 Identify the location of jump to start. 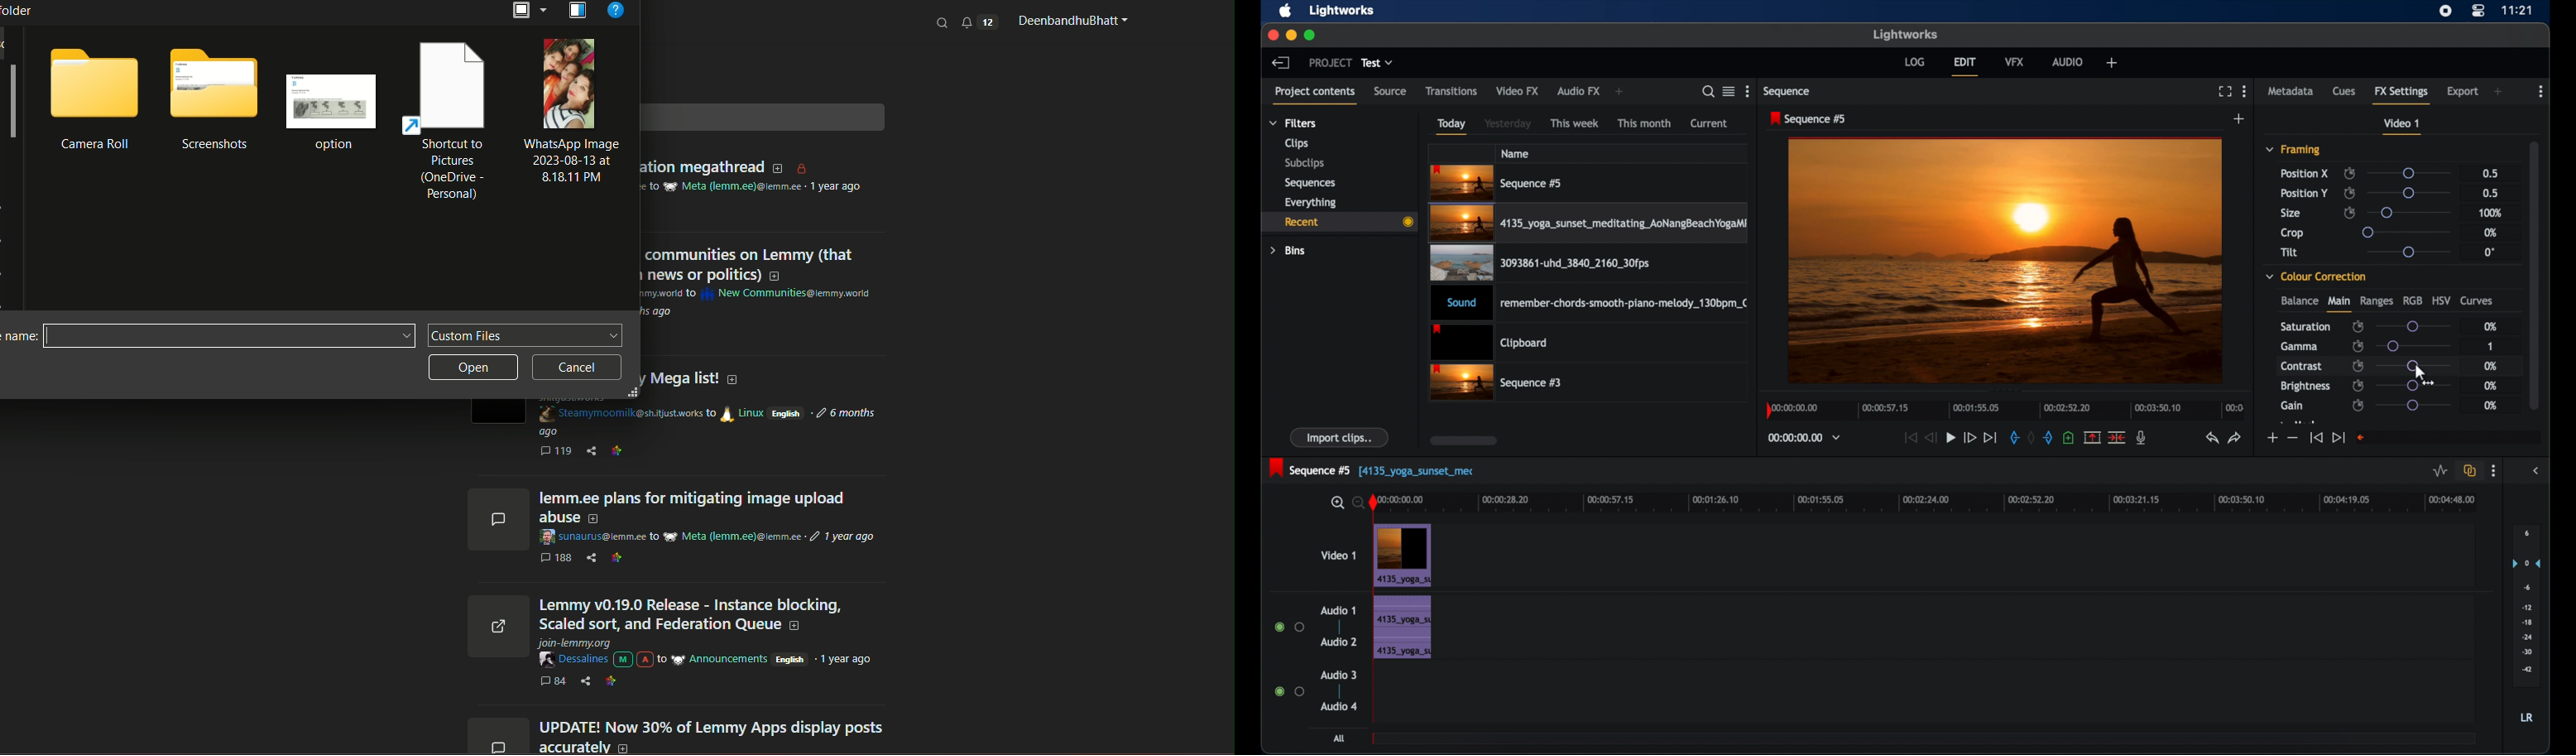
(2316, 437).